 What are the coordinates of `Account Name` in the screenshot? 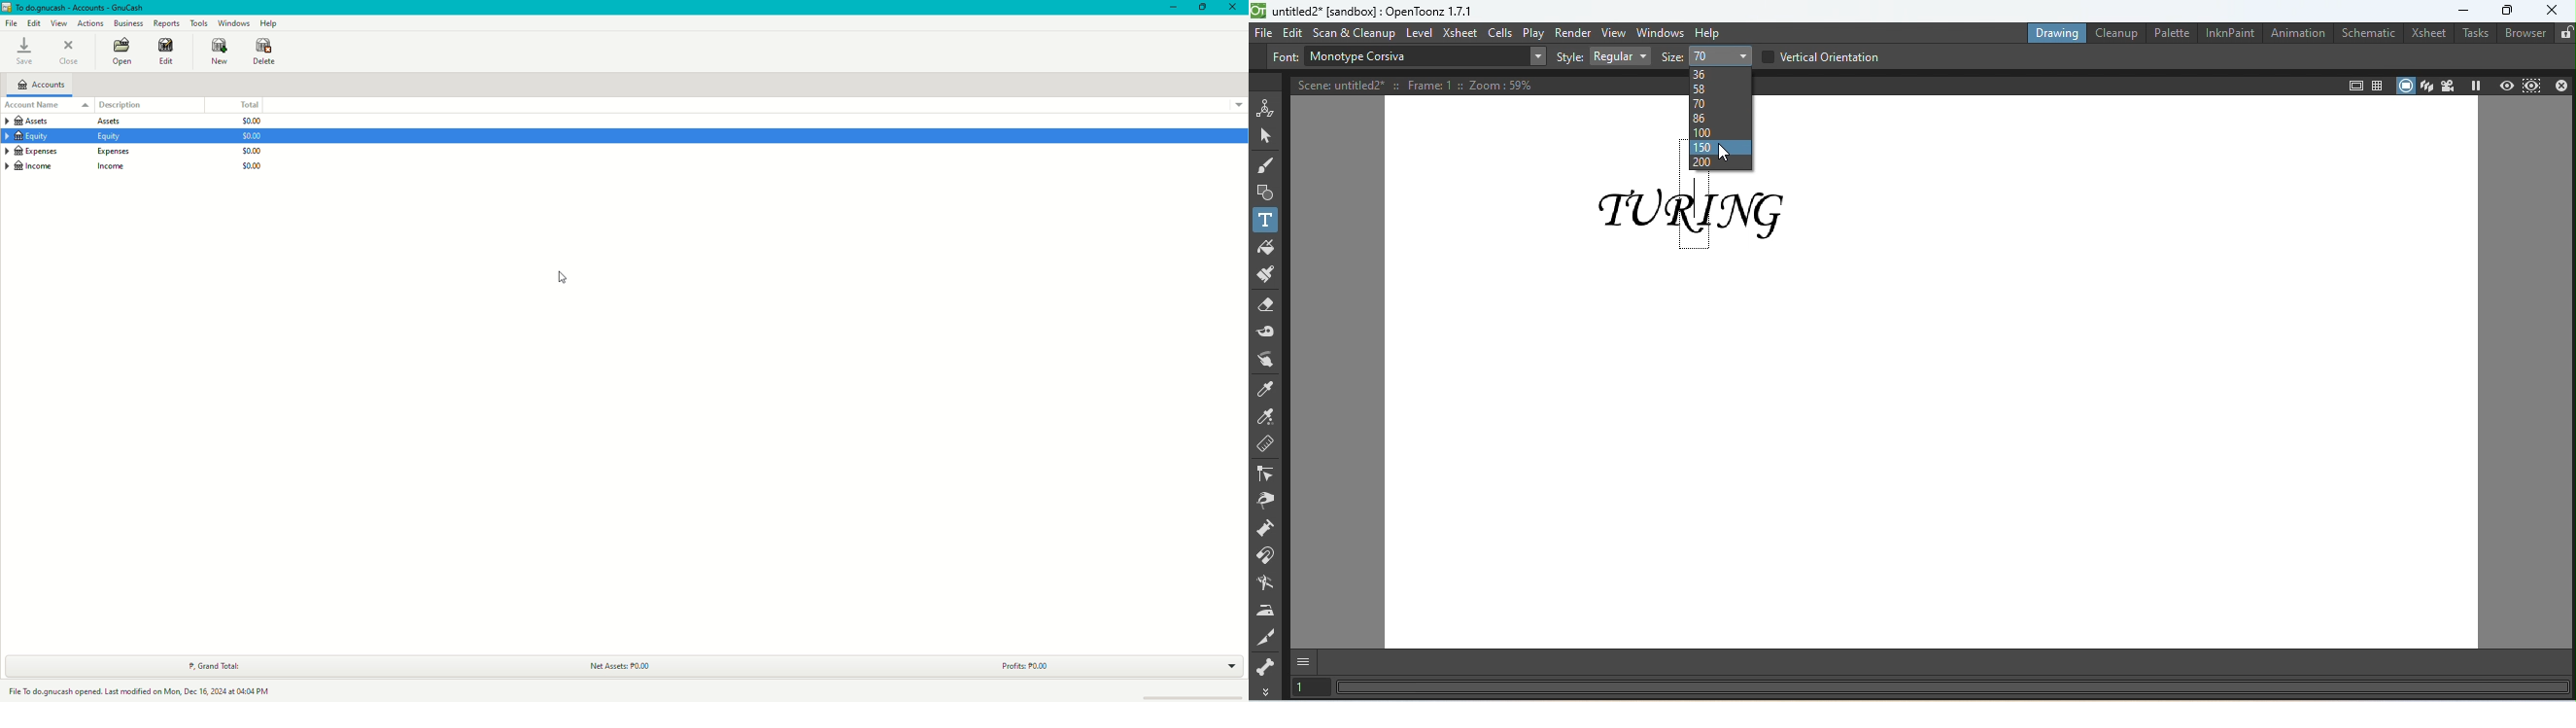 It's located at (48, 105).